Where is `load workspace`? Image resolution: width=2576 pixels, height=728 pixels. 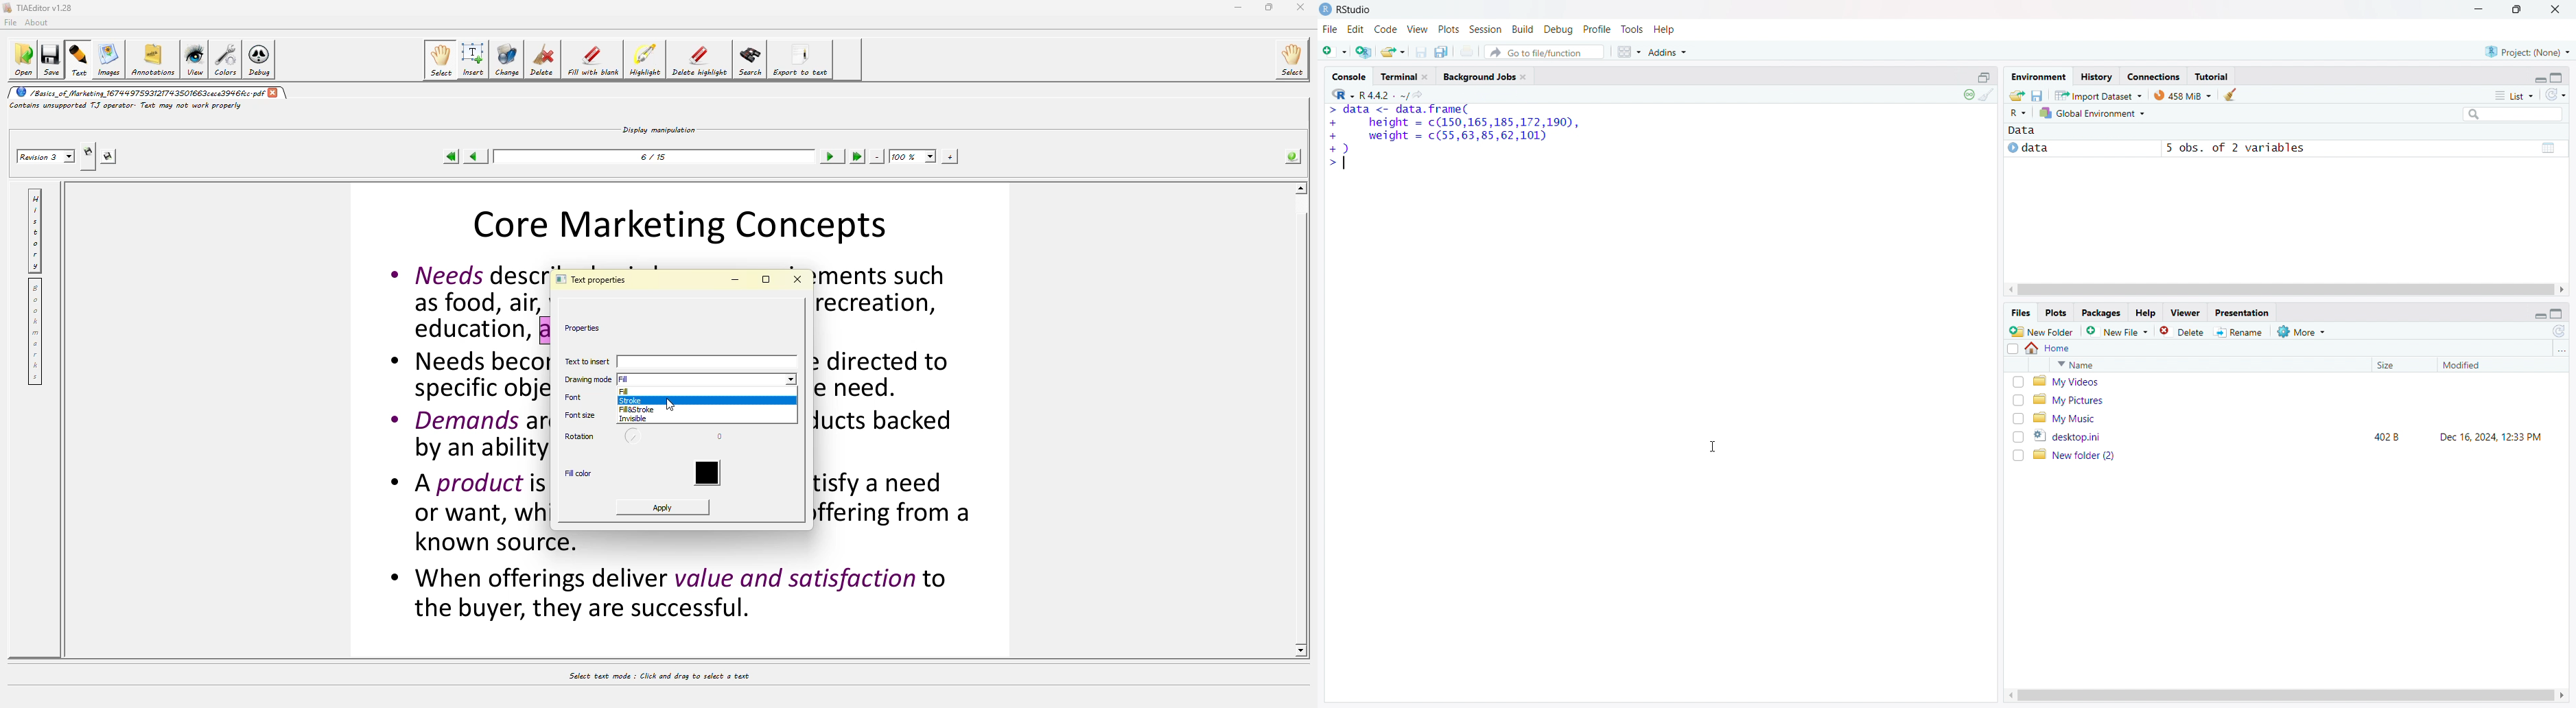 load workspace is located at coordinates (2017, 94).